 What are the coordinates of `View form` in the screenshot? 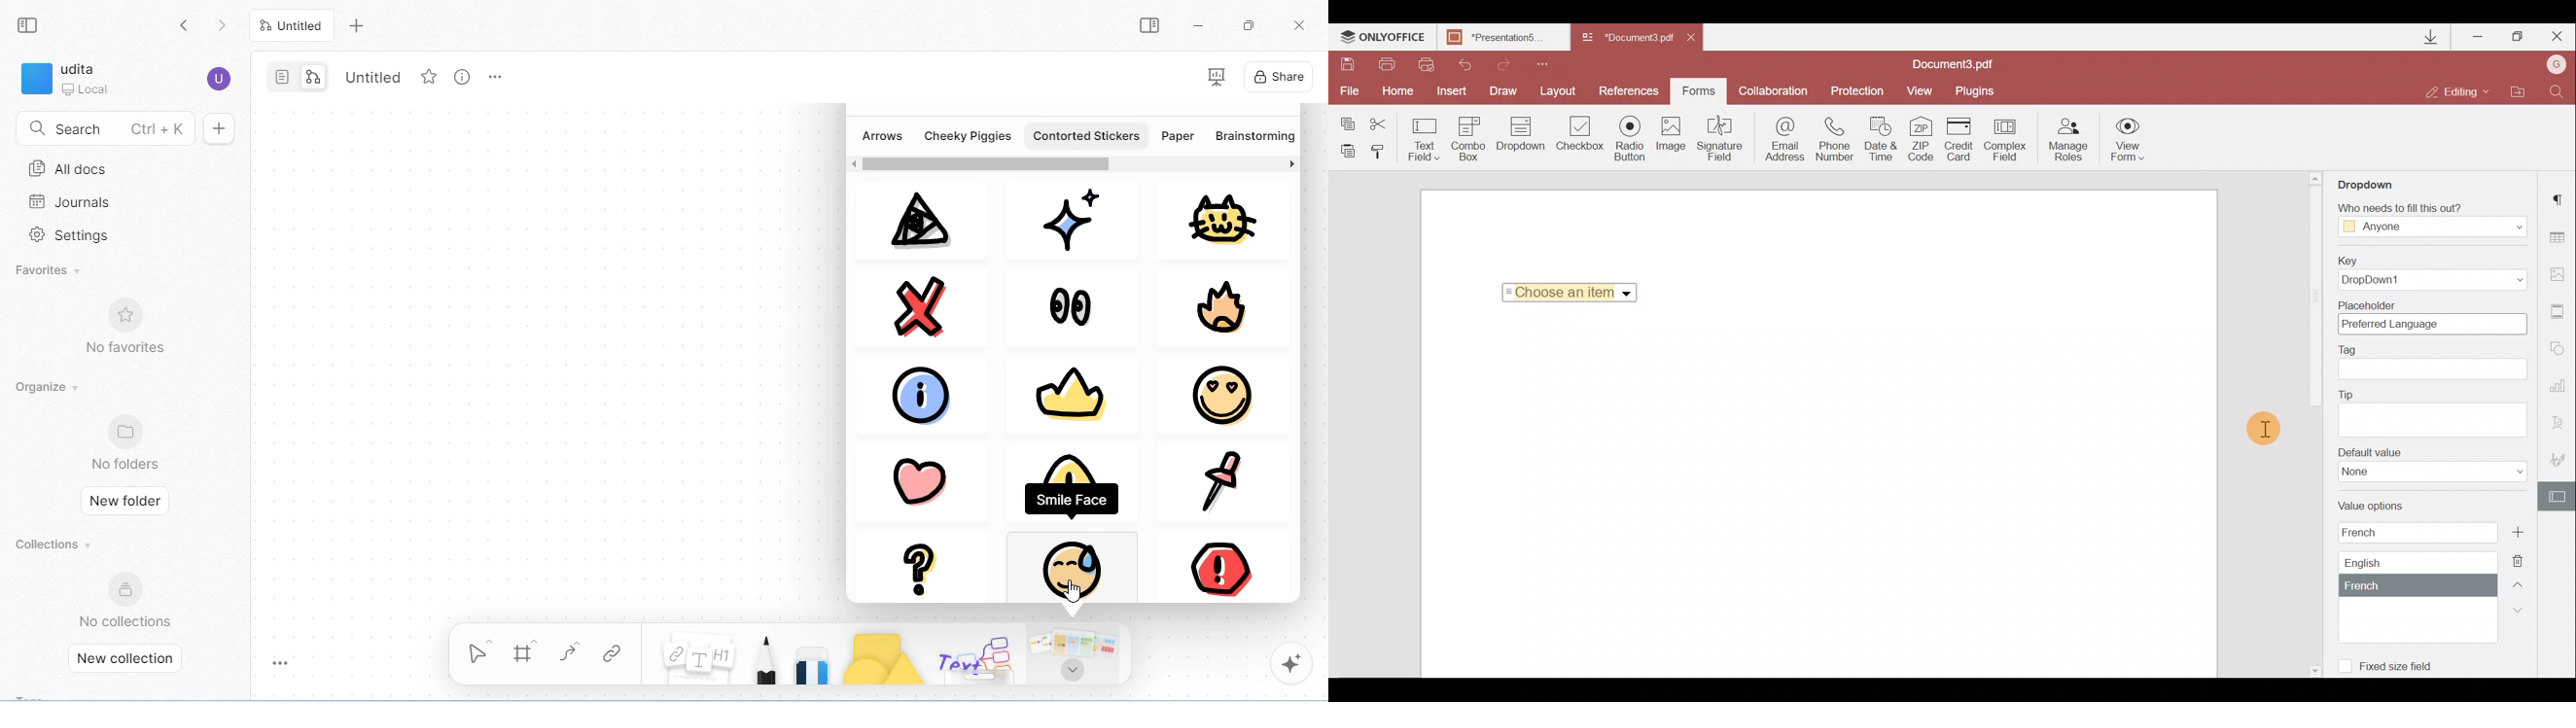 It's located at (2129, 139).